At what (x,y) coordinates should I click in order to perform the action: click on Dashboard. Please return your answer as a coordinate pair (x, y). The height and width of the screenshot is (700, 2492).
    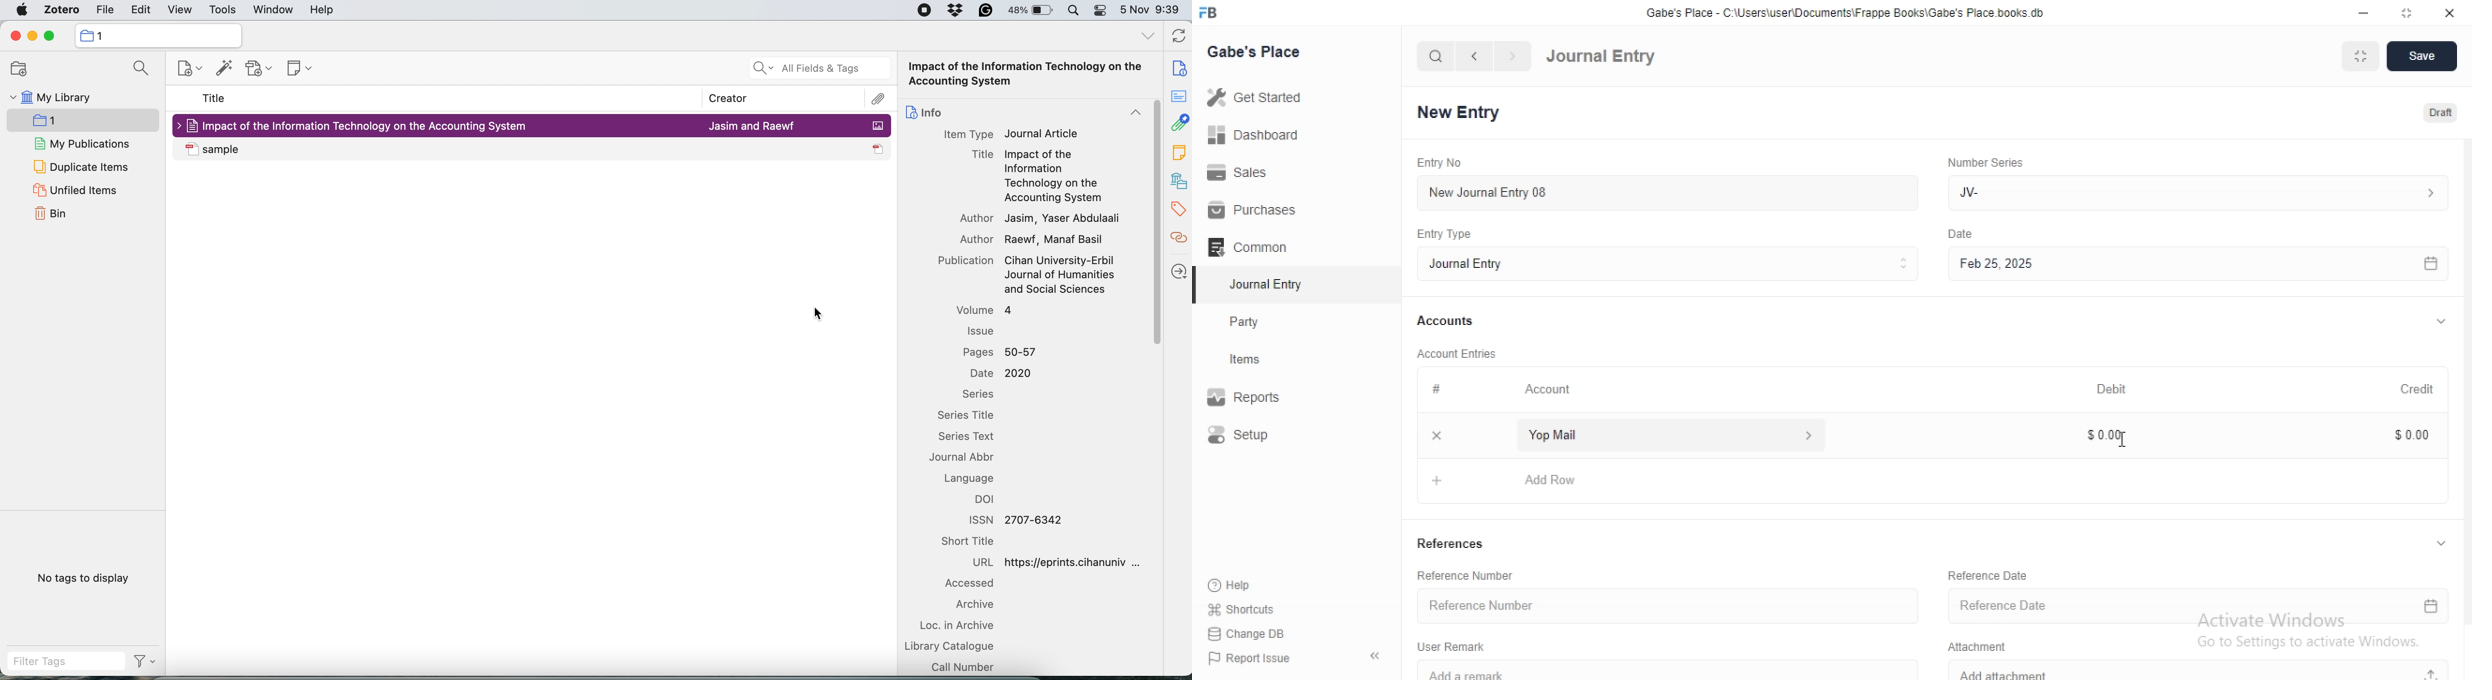
    Looking at the image, I should click on (1253, 138).